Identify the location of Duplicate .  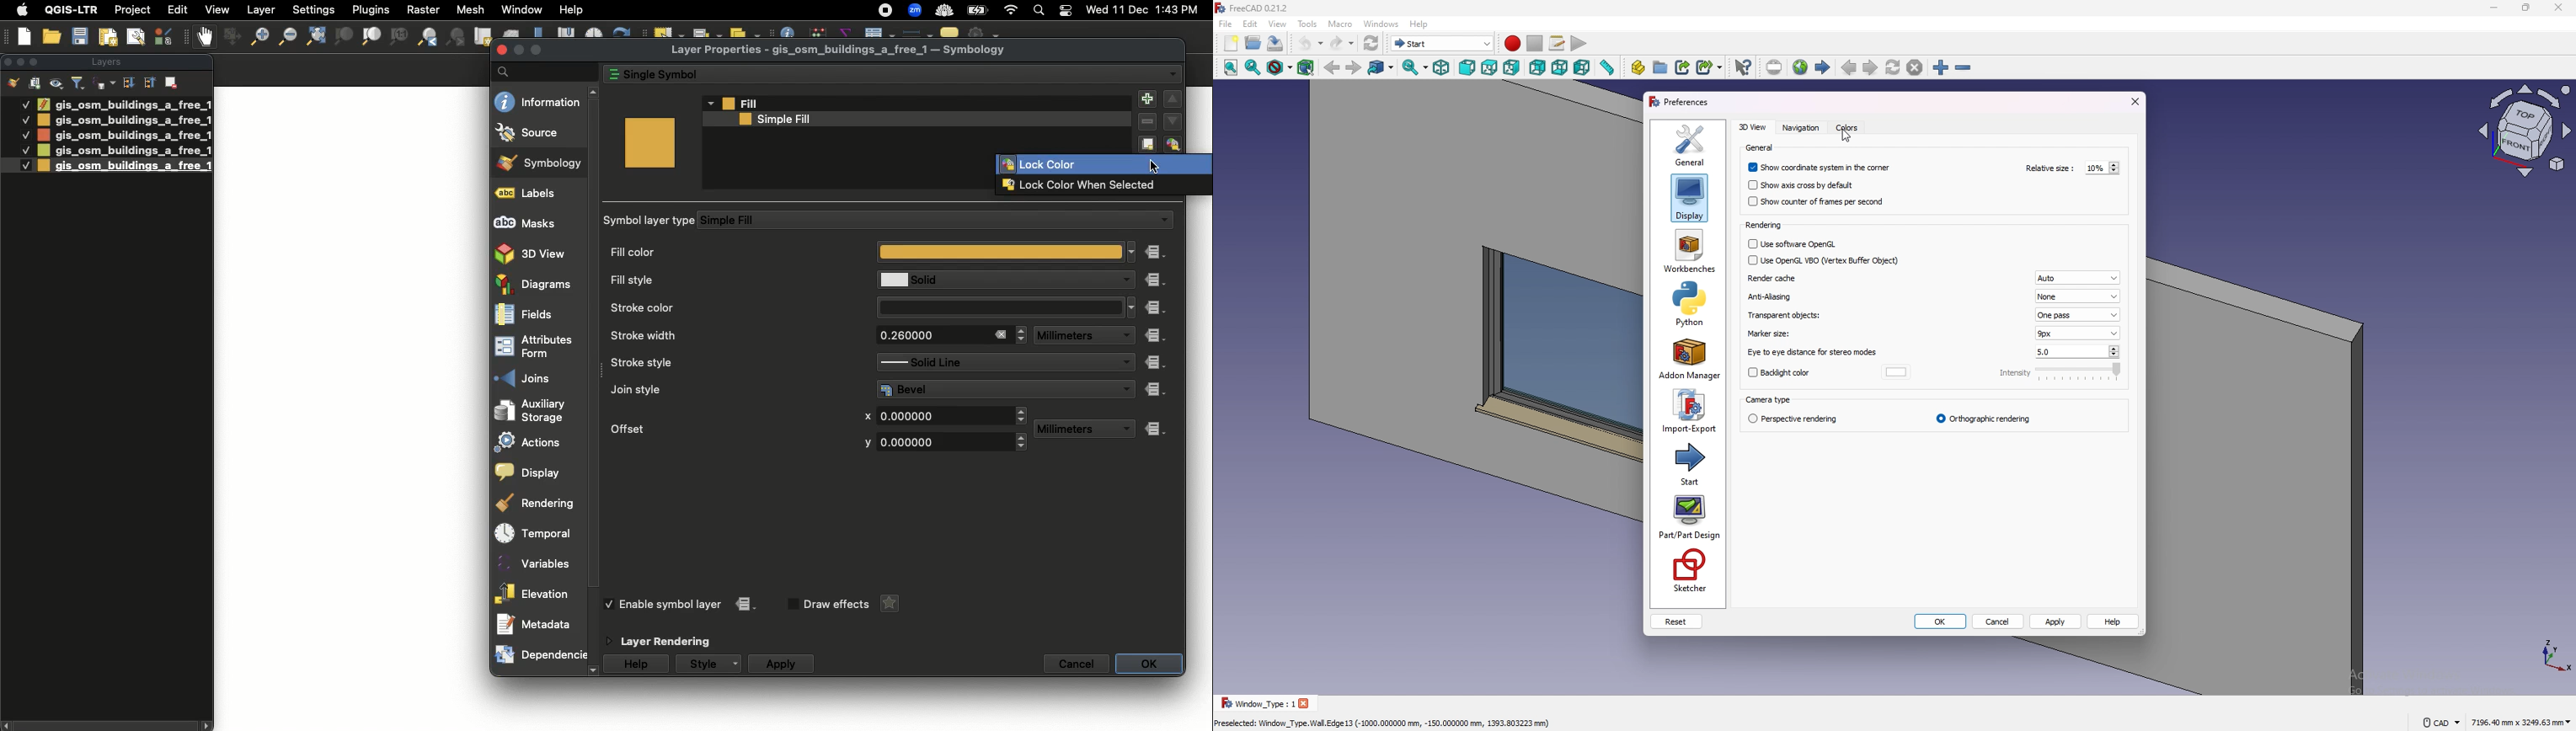
(1148, 142).